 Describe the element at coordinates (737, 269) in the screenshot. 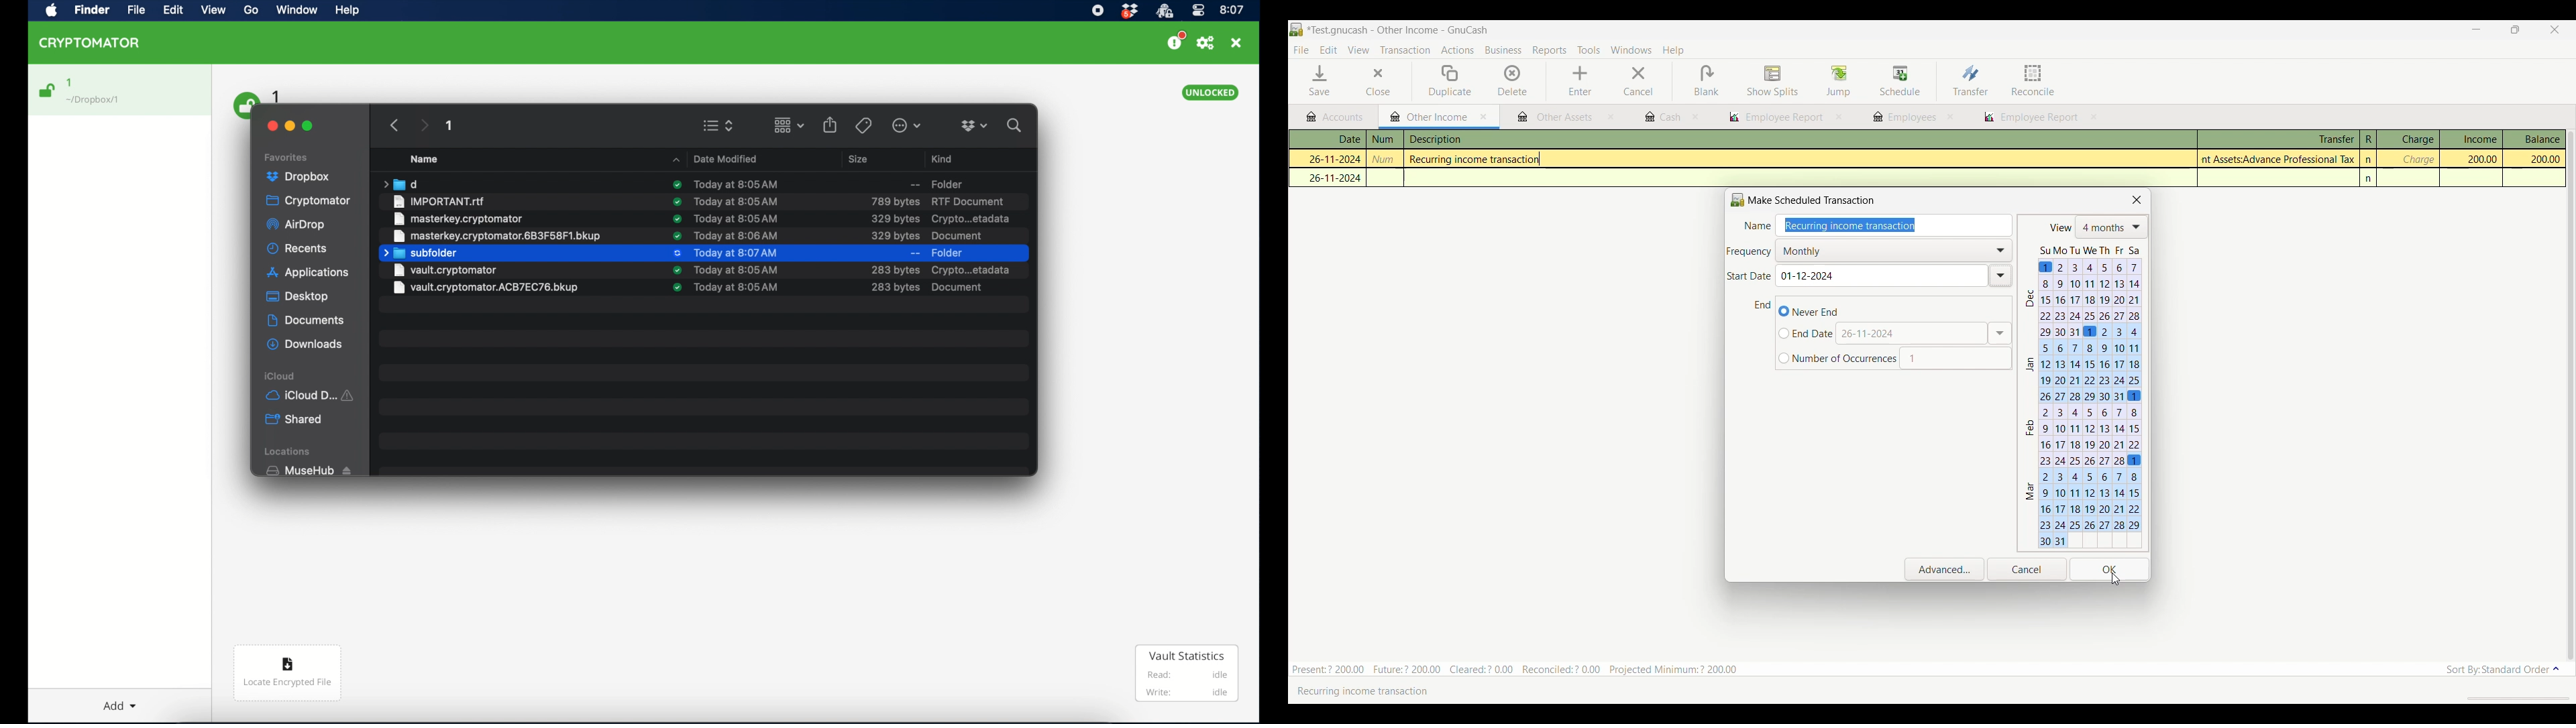

I see `date` at that location.